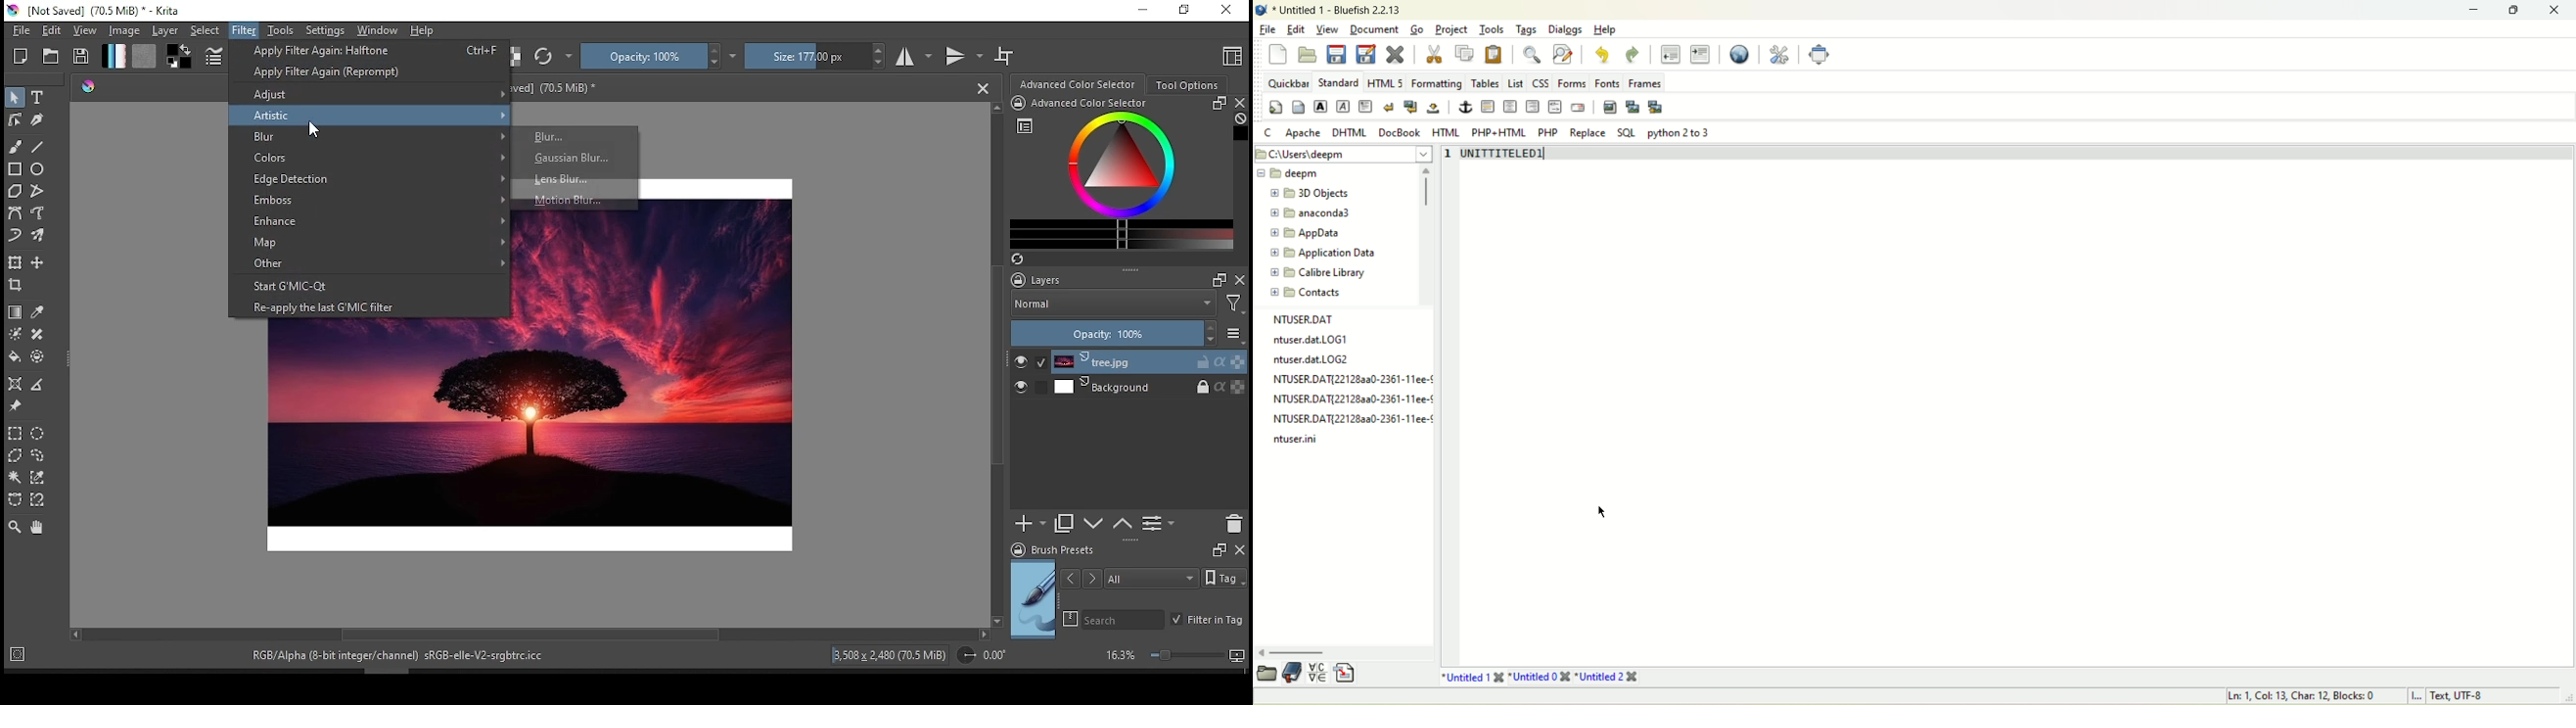 Image resolution: width=2576 pixels, height=728 pixels. What do you see at coordinates (38, 311) in the screenshot?
I see `sample color from current image or layer` at bounding box center [38, 311].